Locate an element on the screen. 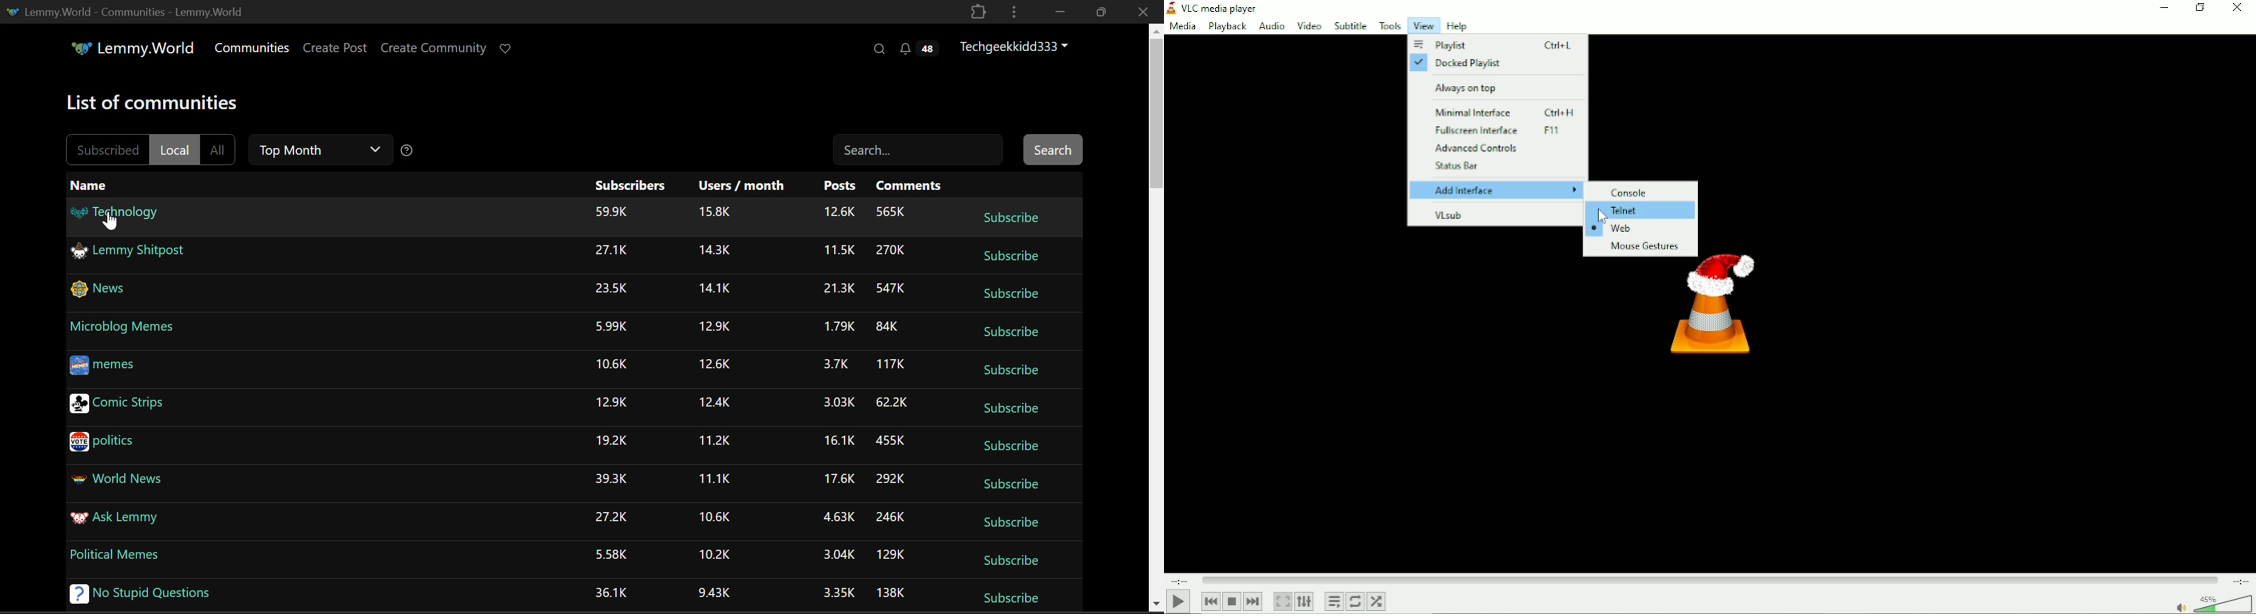 The image size is (2268, 616). Subscribe is located at coordinates (1010, 562).